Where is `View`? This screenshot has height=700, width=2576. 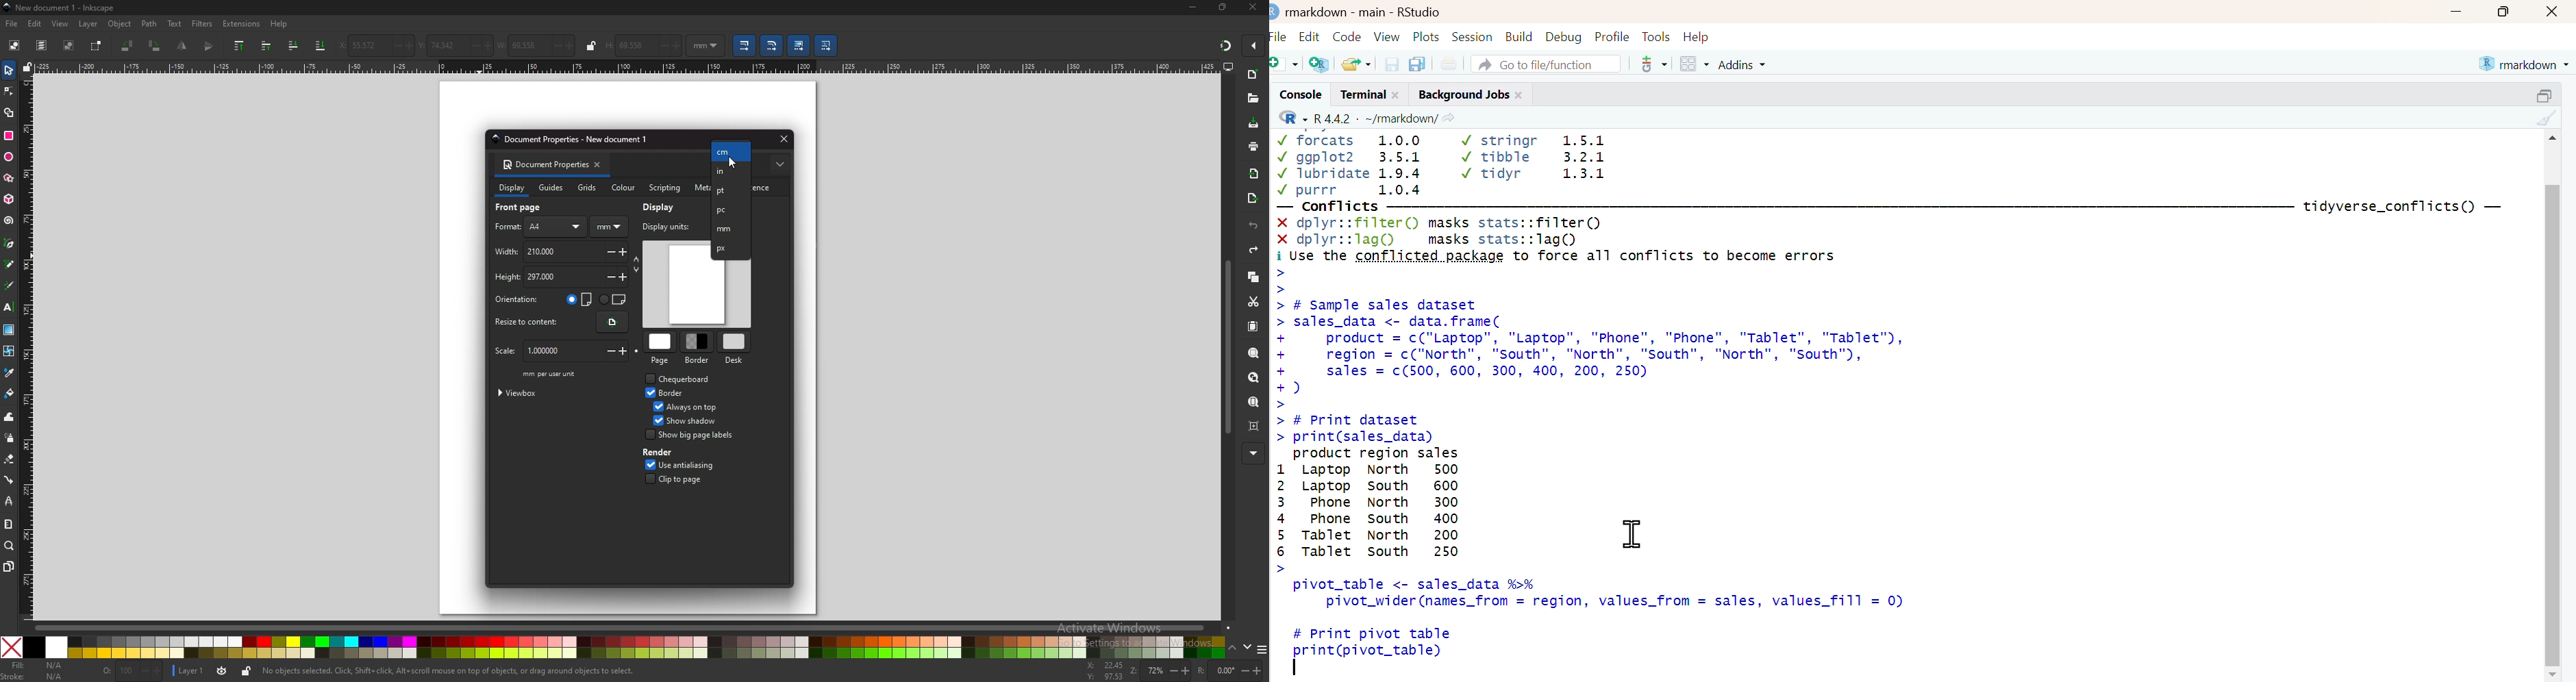 View is located at coordinates (1388, 34).